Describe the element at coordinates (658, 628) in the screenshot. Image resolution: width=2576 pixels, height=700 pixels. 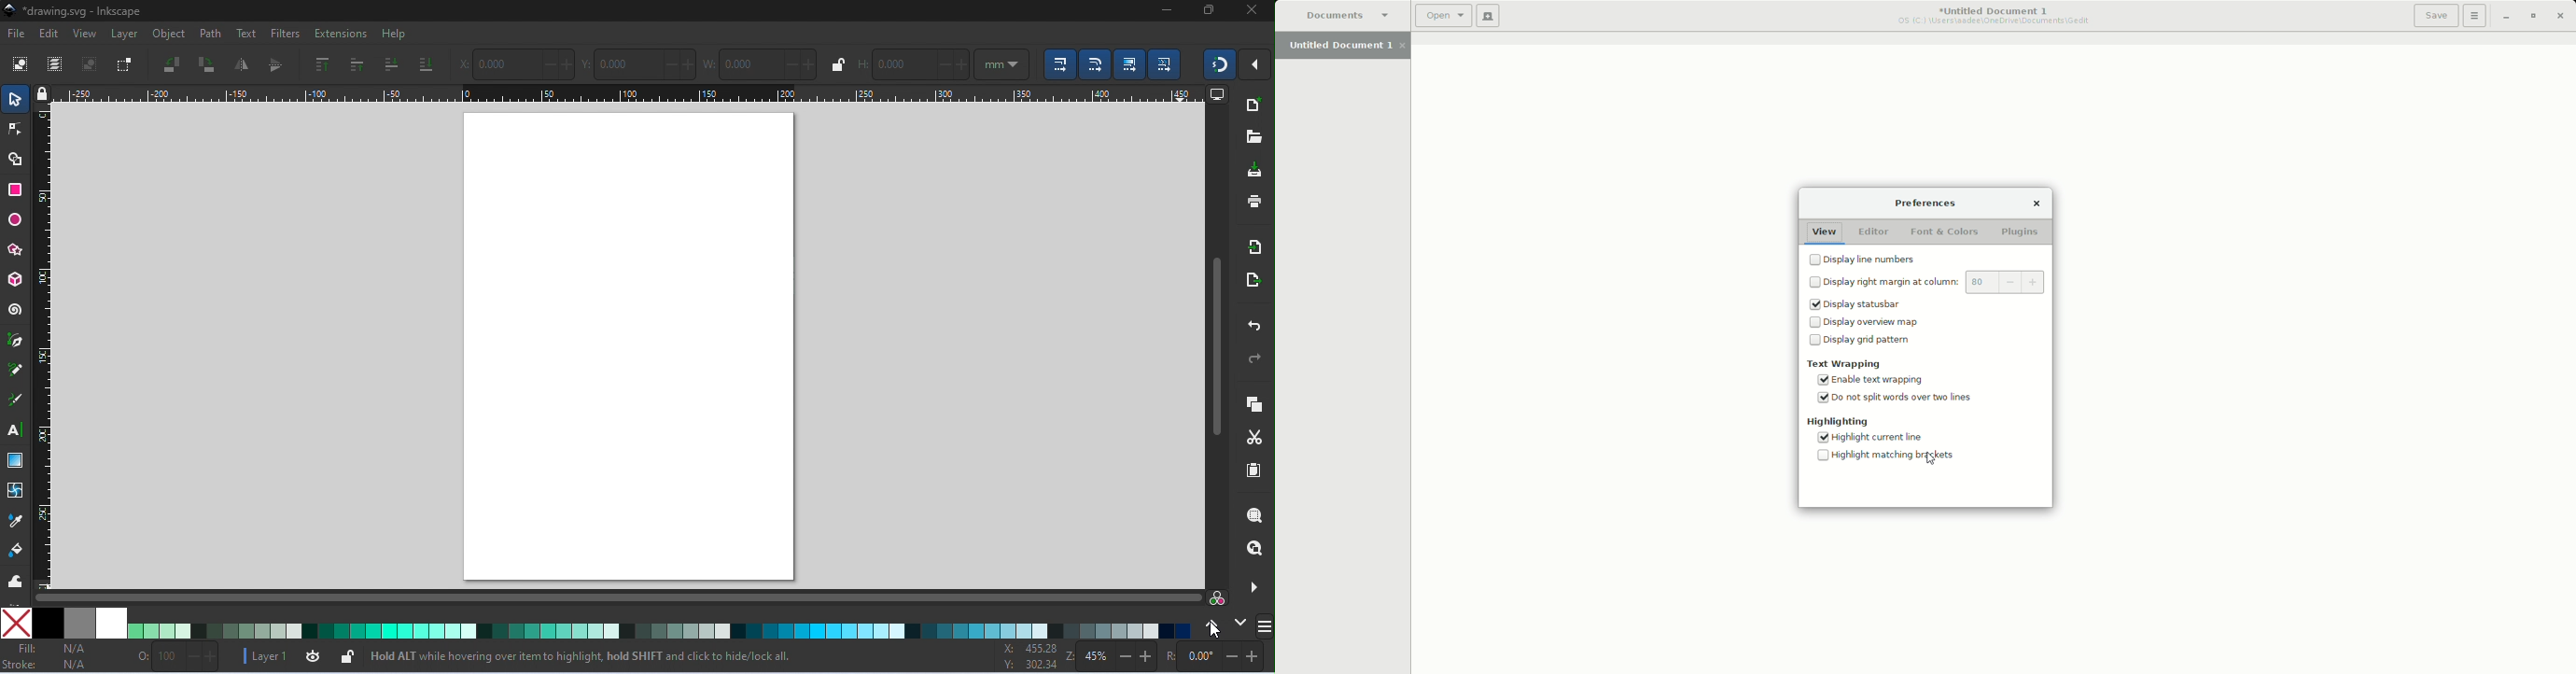
I see `current shade of color palette` at that location.